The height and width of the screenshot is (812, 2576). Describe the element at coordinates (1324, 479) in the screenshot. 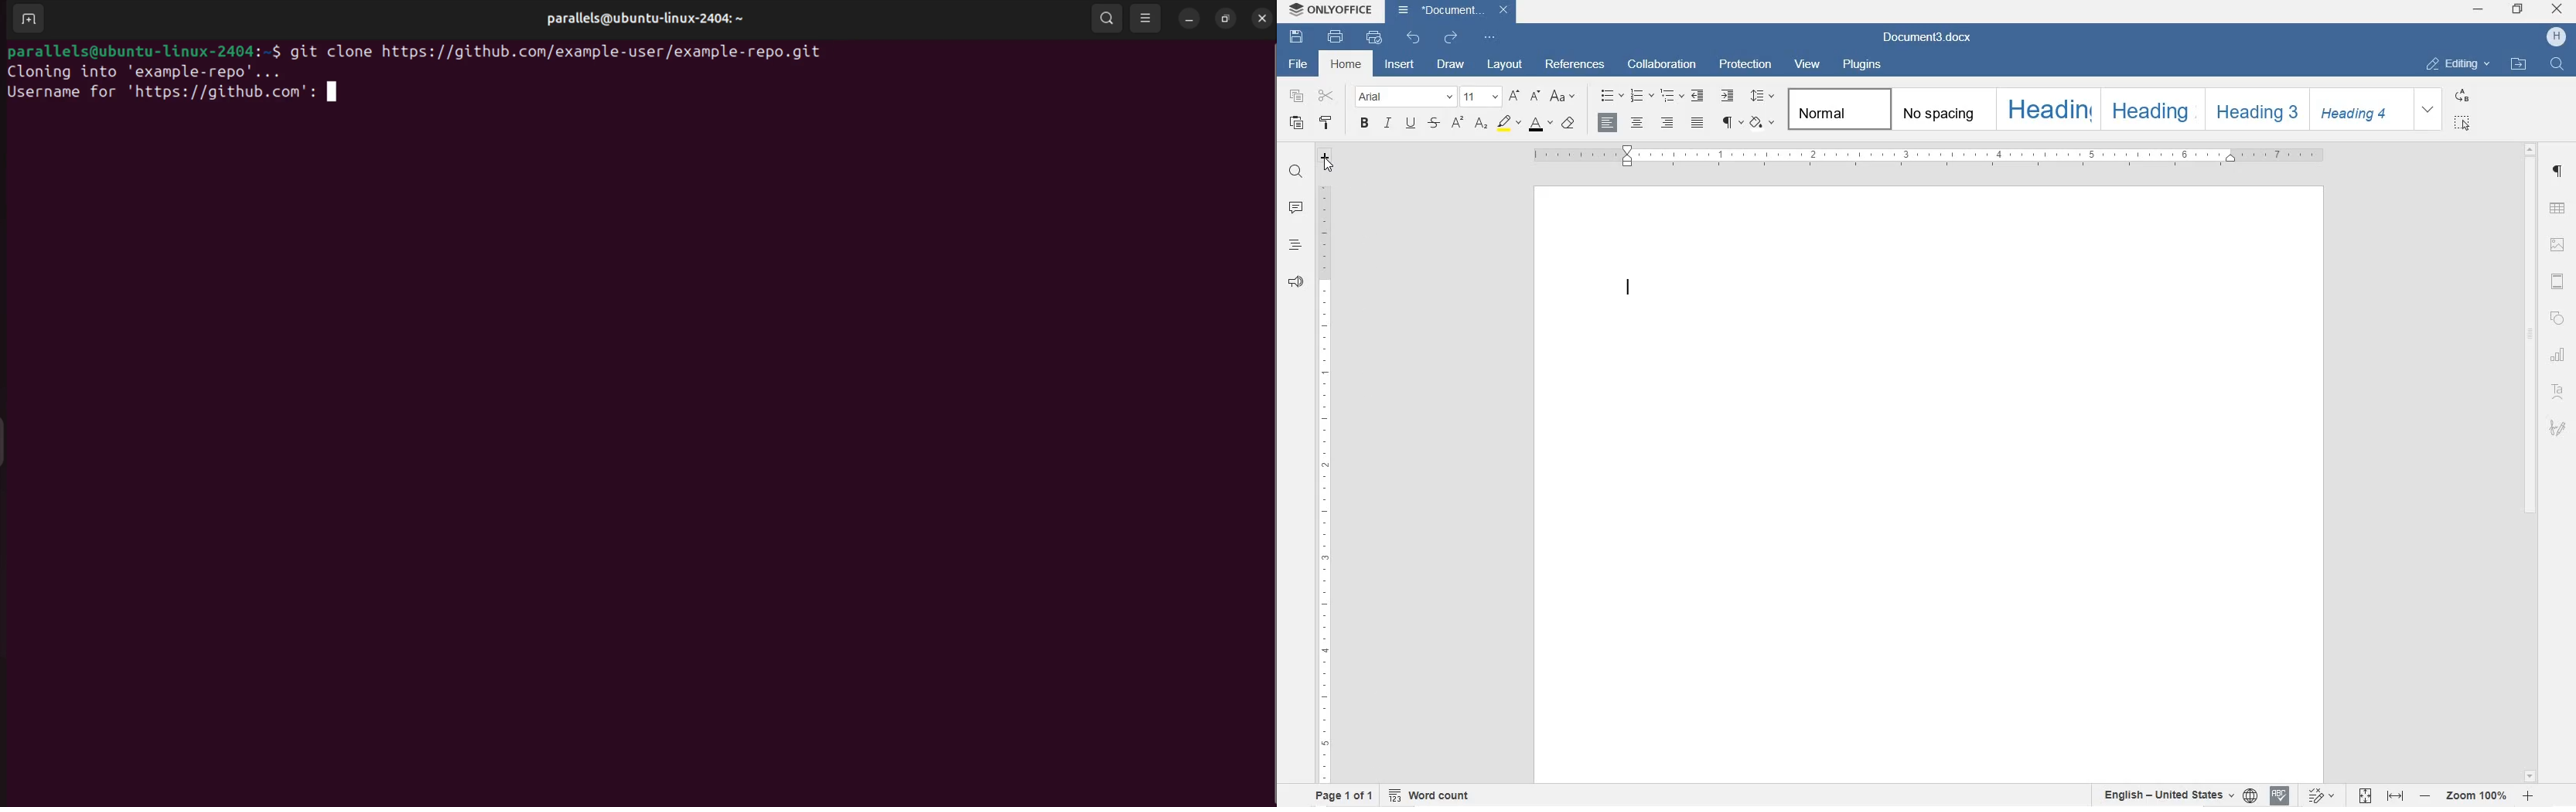

I see `RULER` at that location.